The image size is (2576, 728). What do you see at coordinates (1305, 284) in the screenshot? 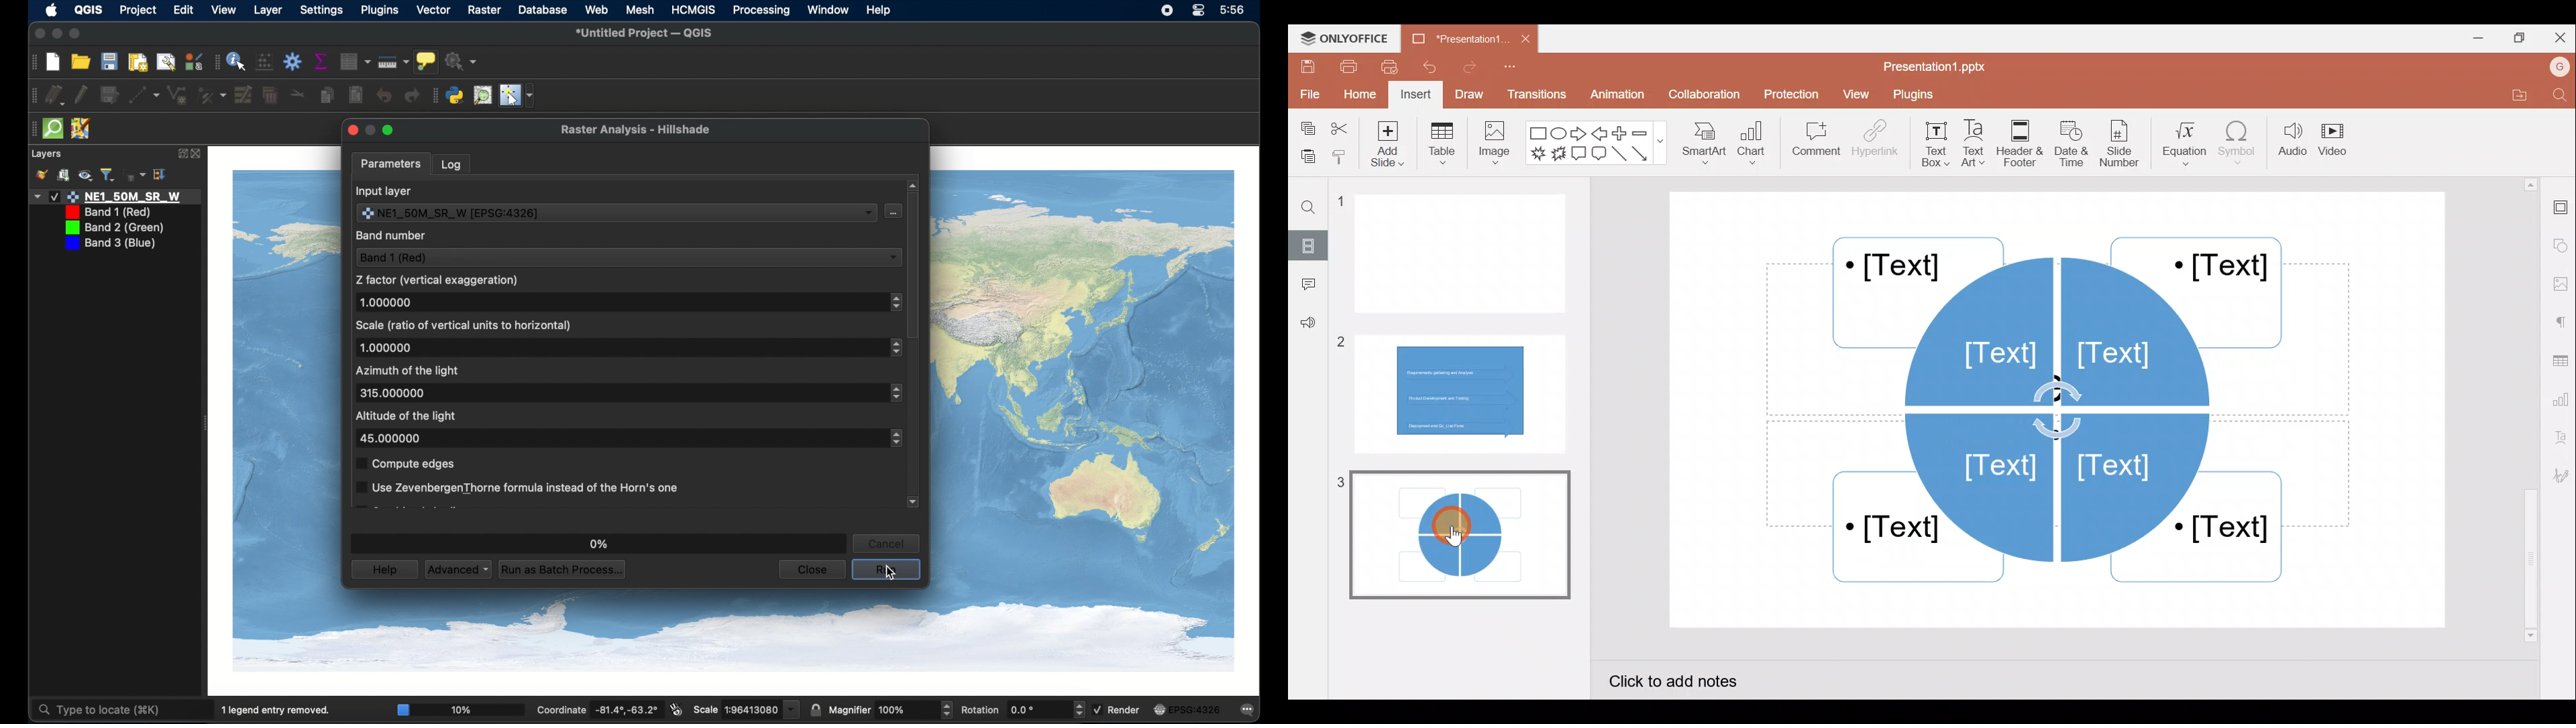
I see `Comment` at bounding box center [1305, 284].